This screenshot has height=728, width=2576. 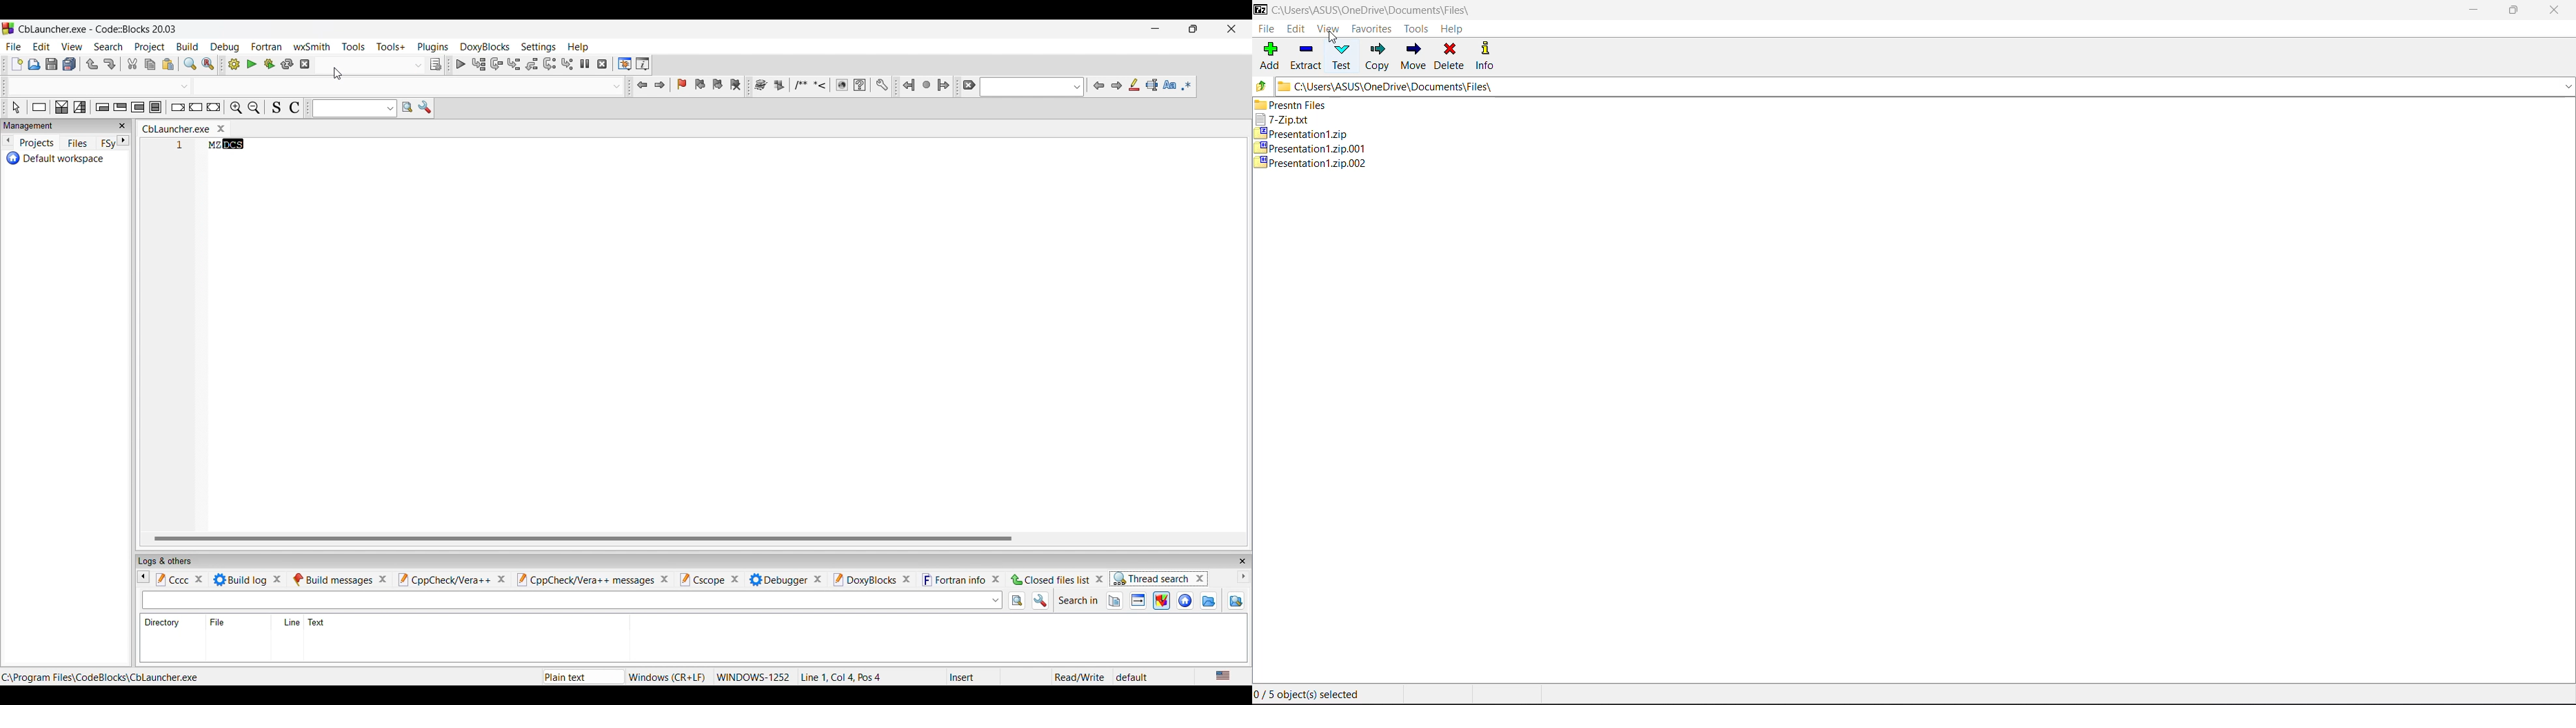 I want to click on Line 1, so click(x=844, y=677).